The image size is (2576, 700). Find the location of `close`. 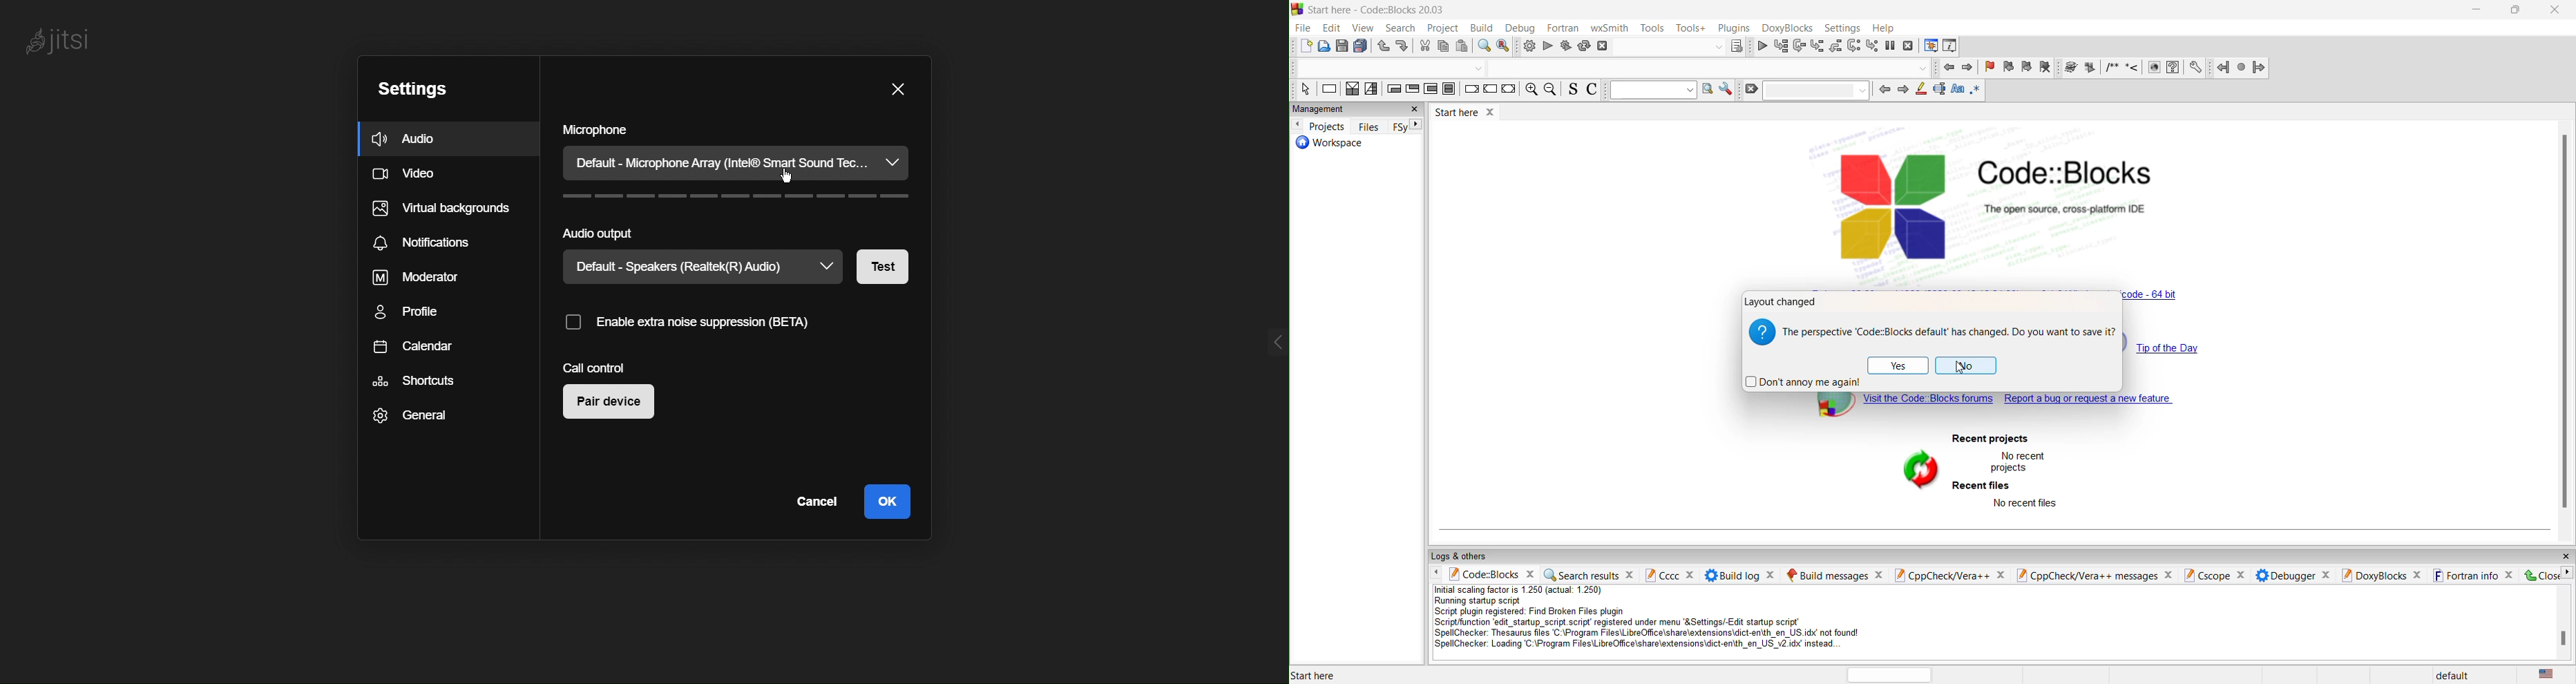

close is located at coordinates (1529, 574).